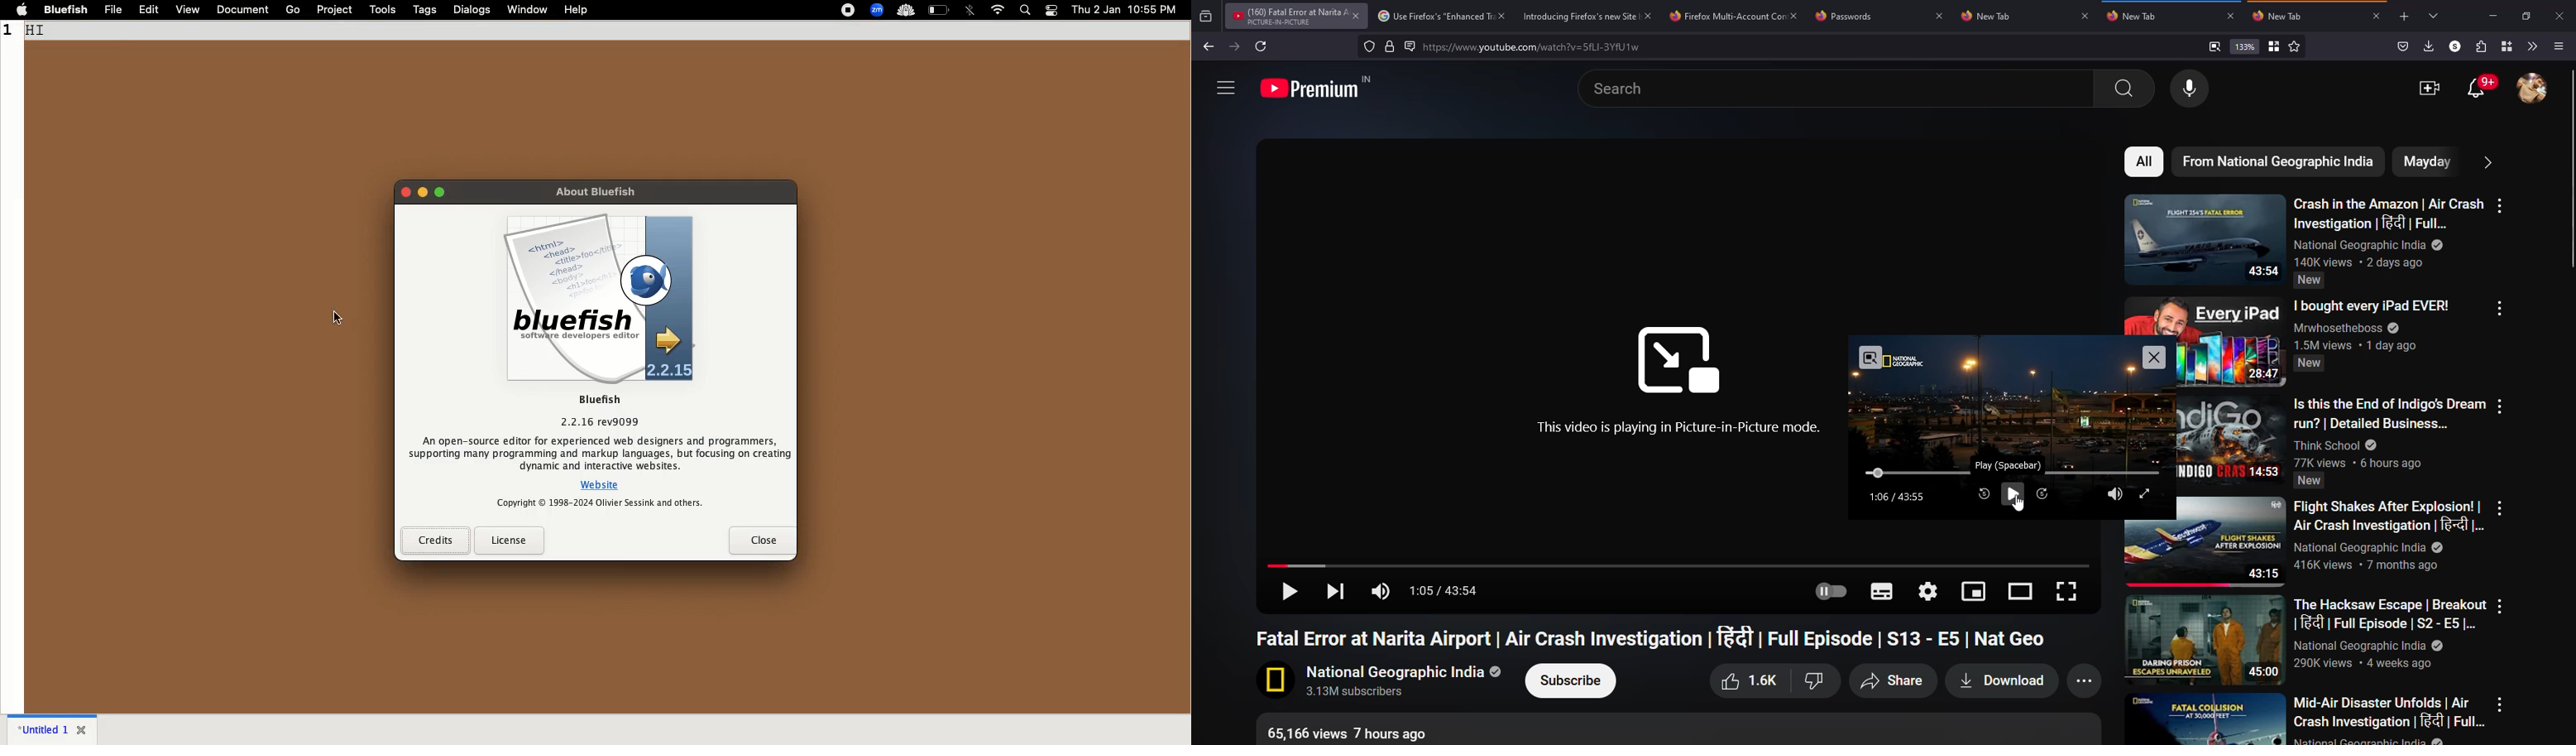 This screenshot has height=756, width=2576. I want to click on close, so click(1500, 15).